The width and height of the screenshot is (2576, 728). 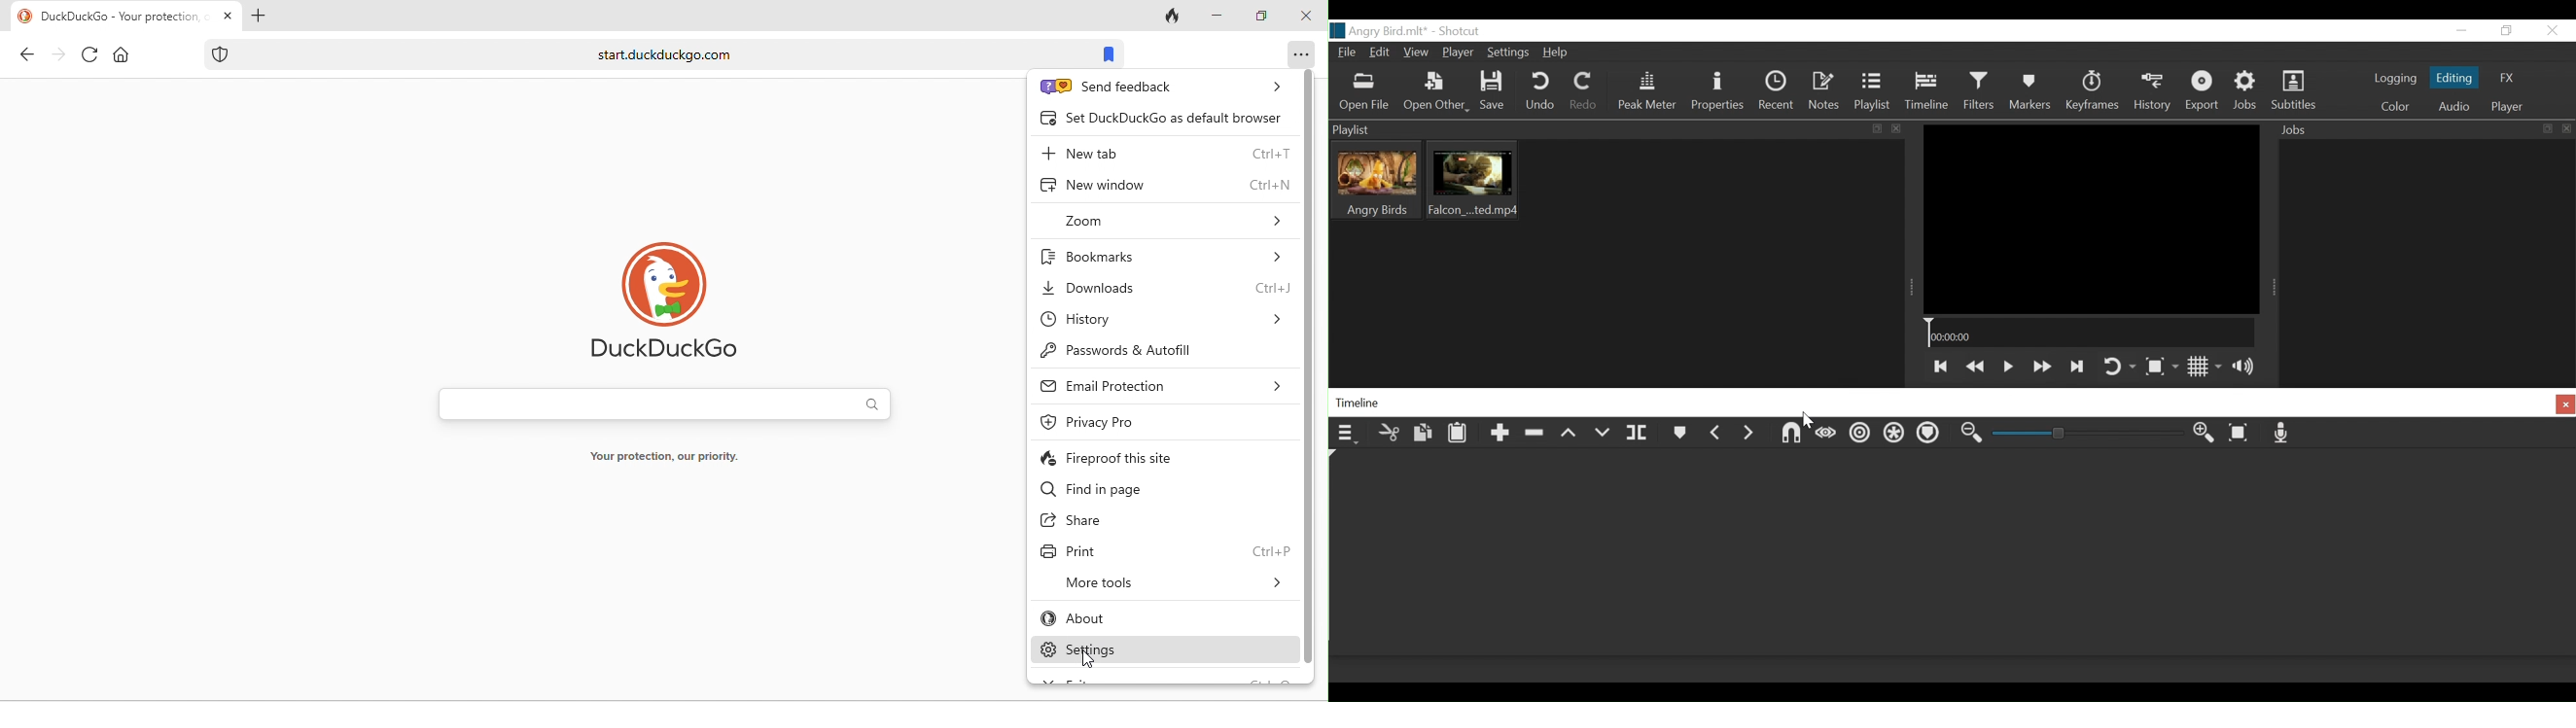 I want to click on Recent, so click(x=1779, y=92).